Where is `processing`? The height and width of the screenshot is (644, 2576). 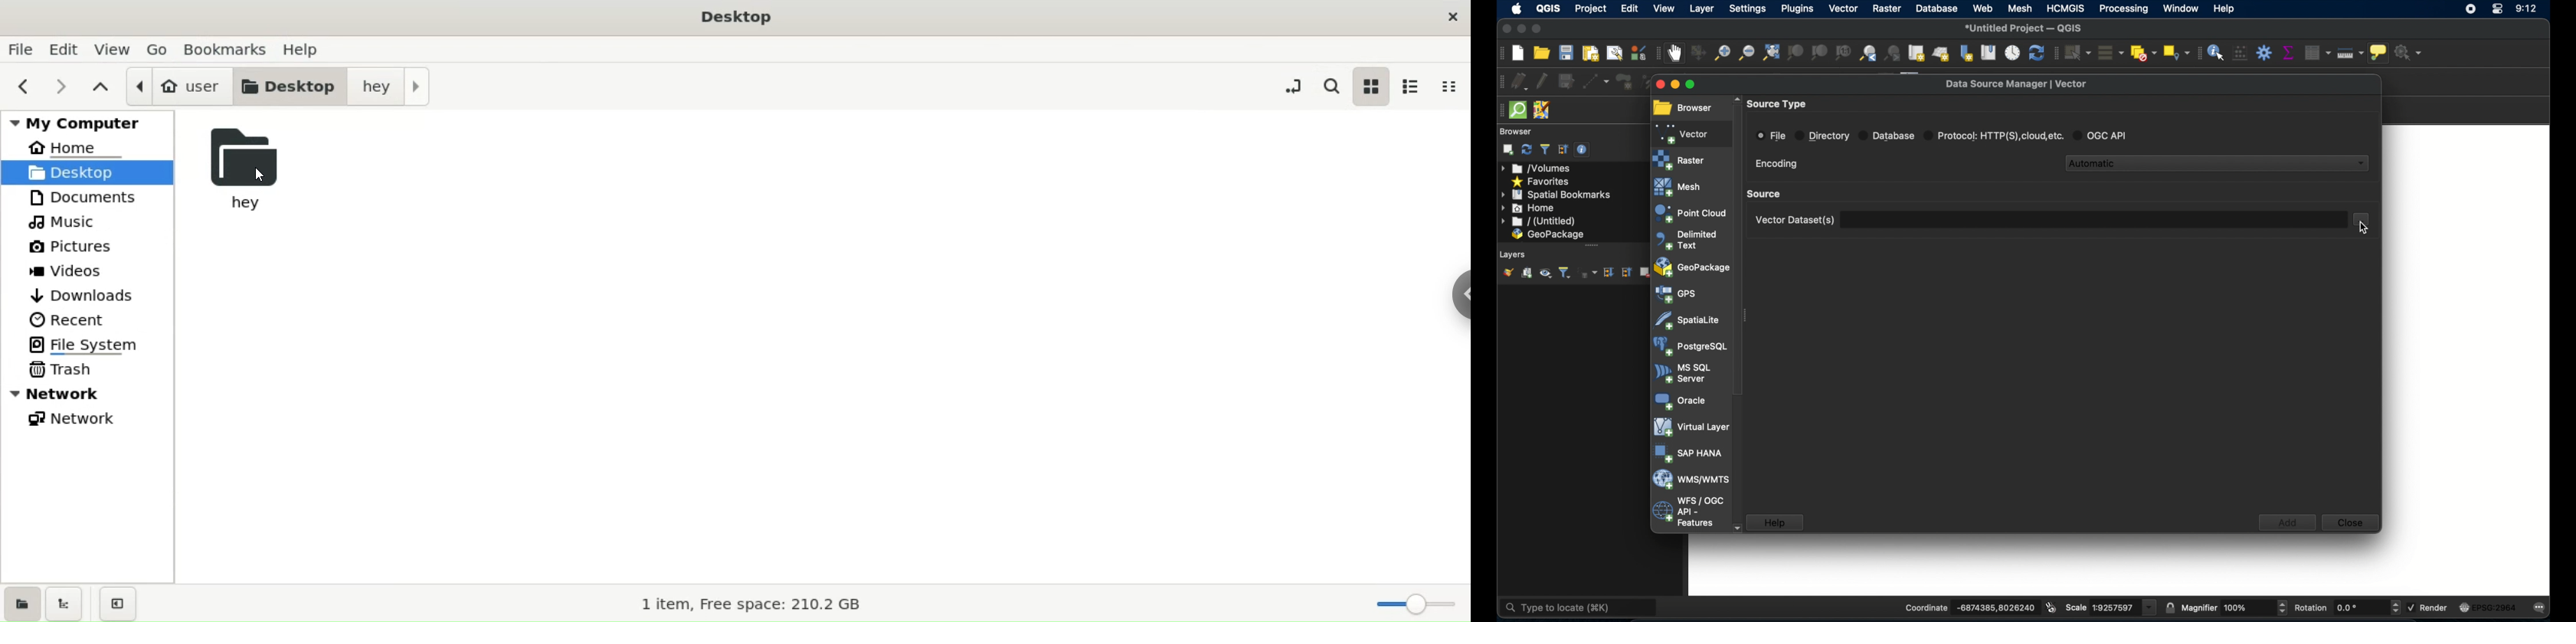 processing is located at coordinates (2125, 10).